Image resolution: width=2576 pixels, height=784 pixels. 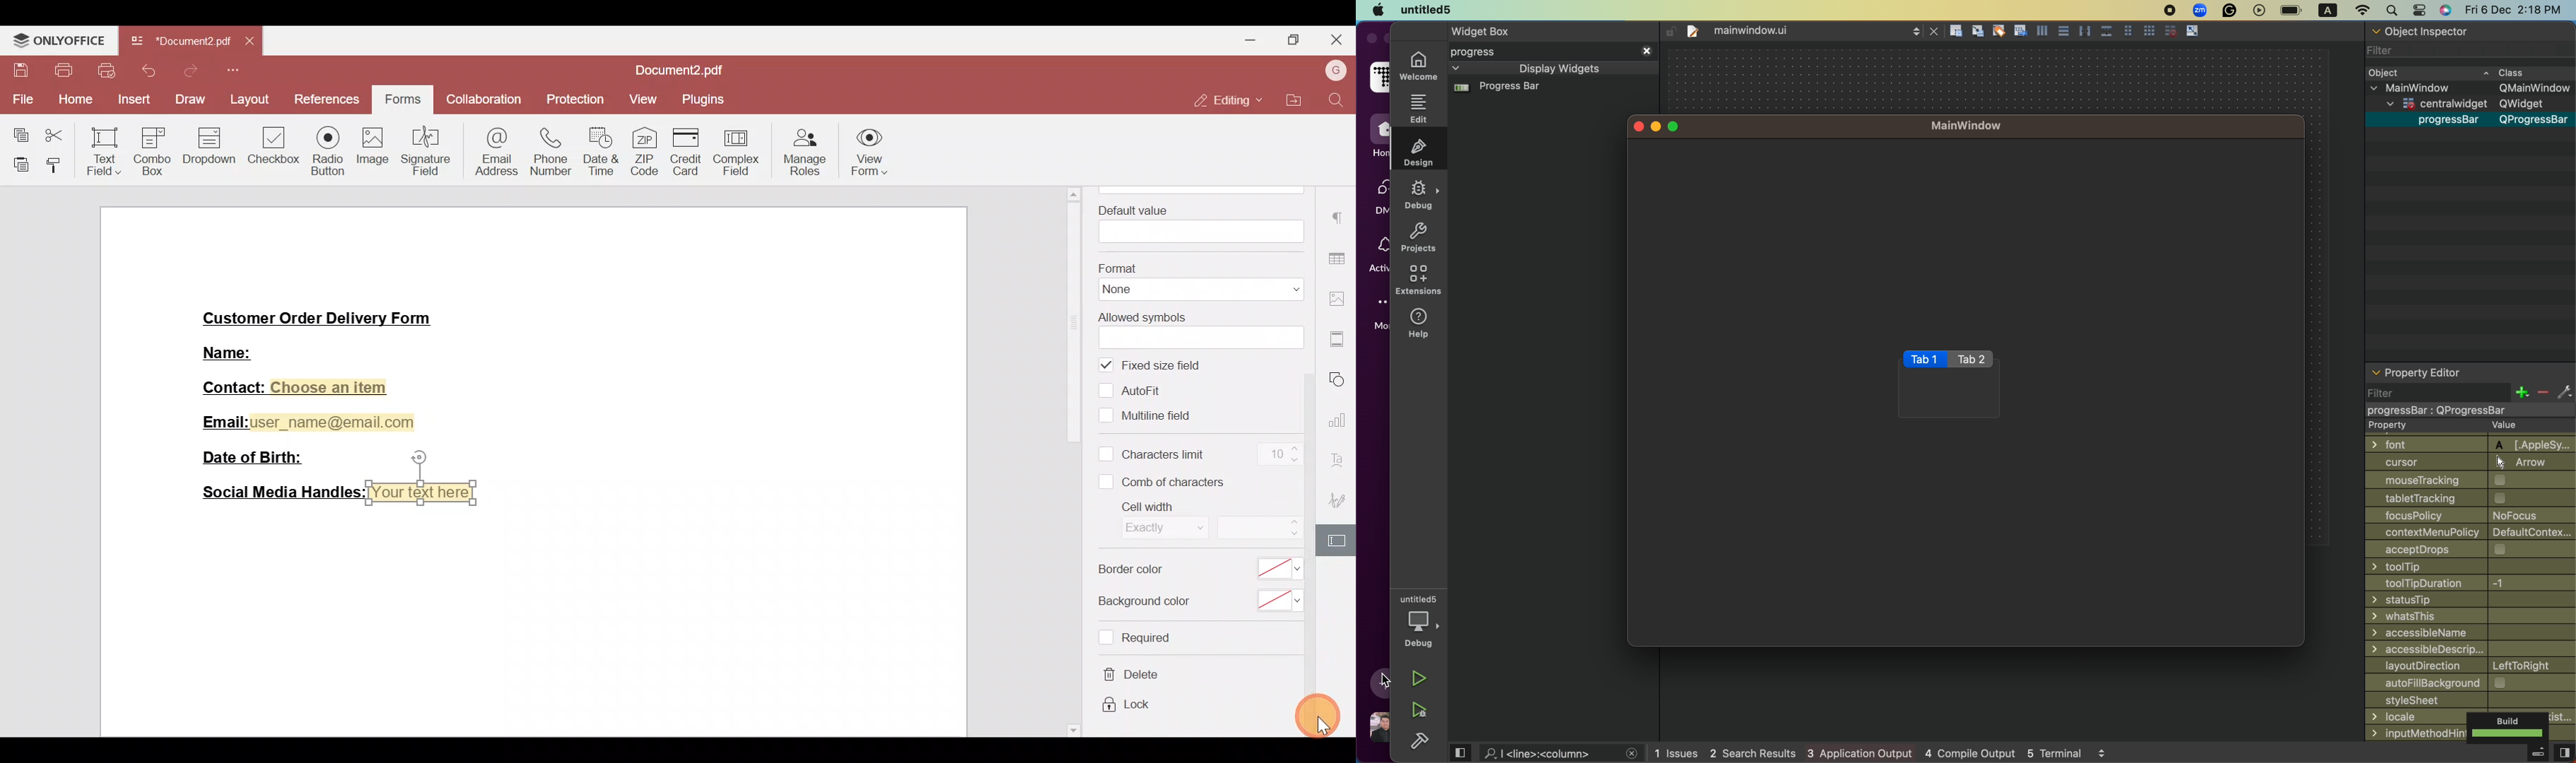 What do you see at coordinates (1419, 151) in the screenshot?
I see `design` at bounding box center [1419, 151].